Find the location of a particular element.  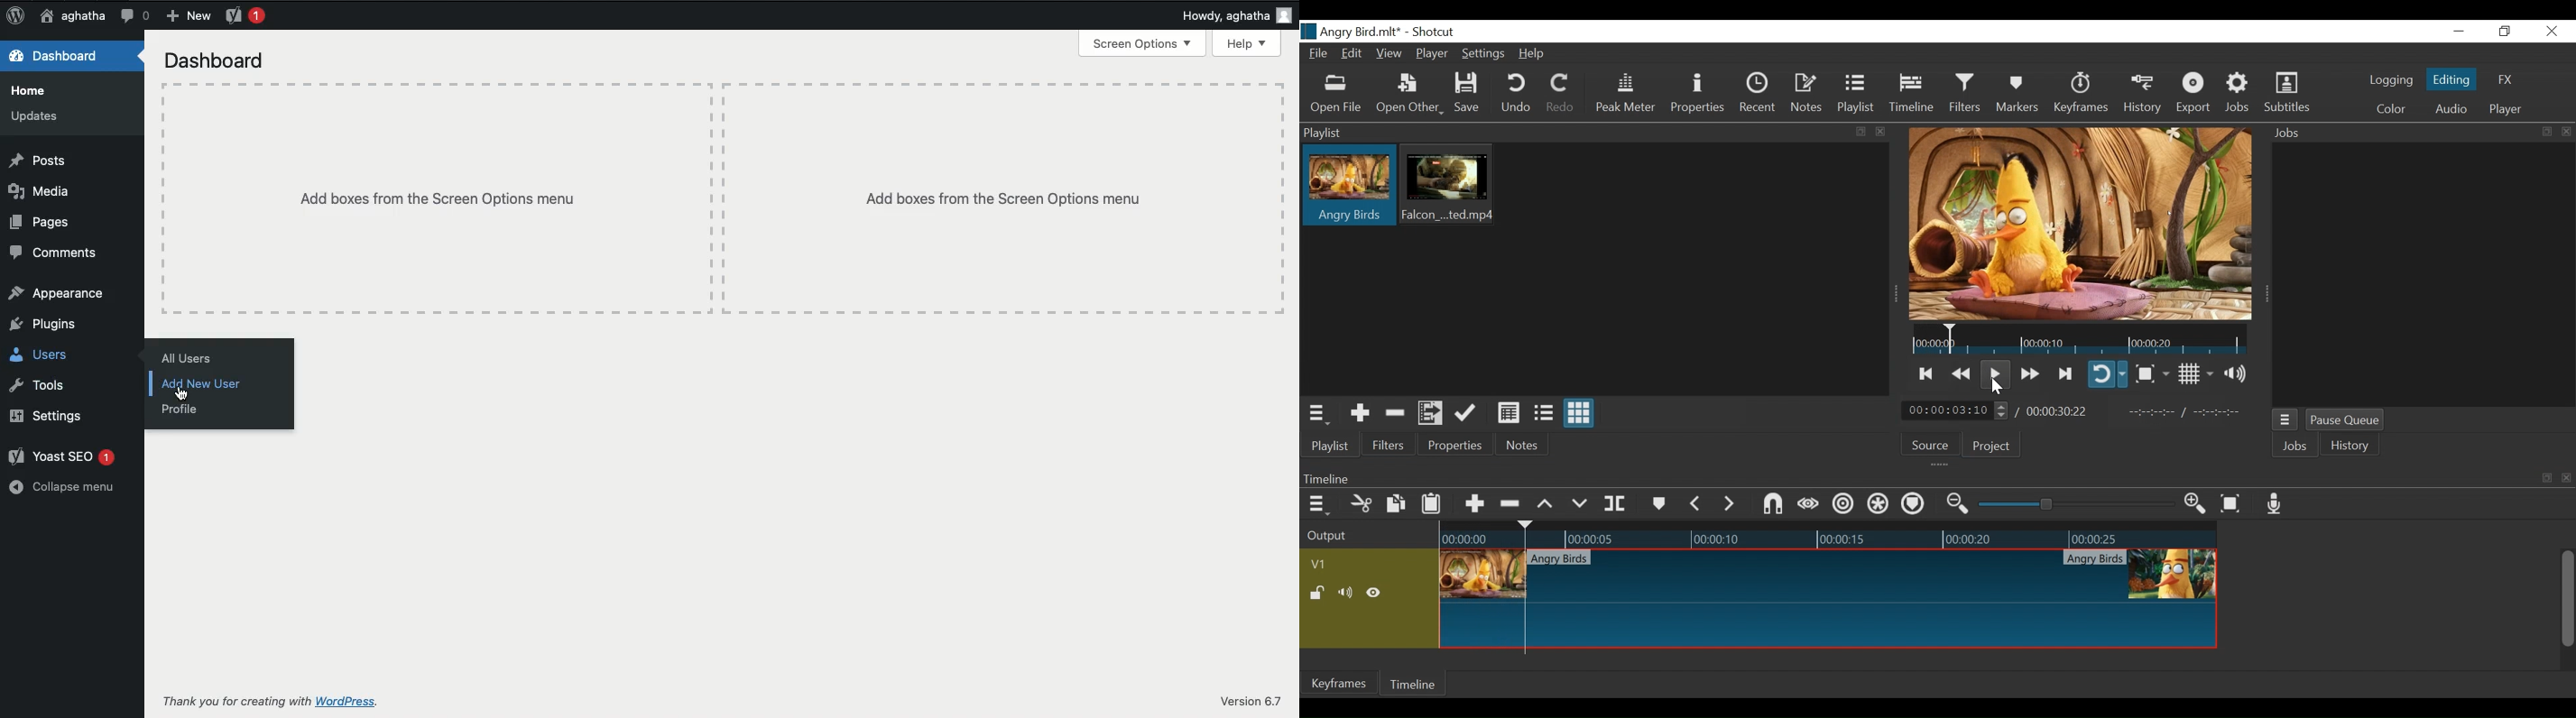

Restore is located at coordinates (2503, 31).